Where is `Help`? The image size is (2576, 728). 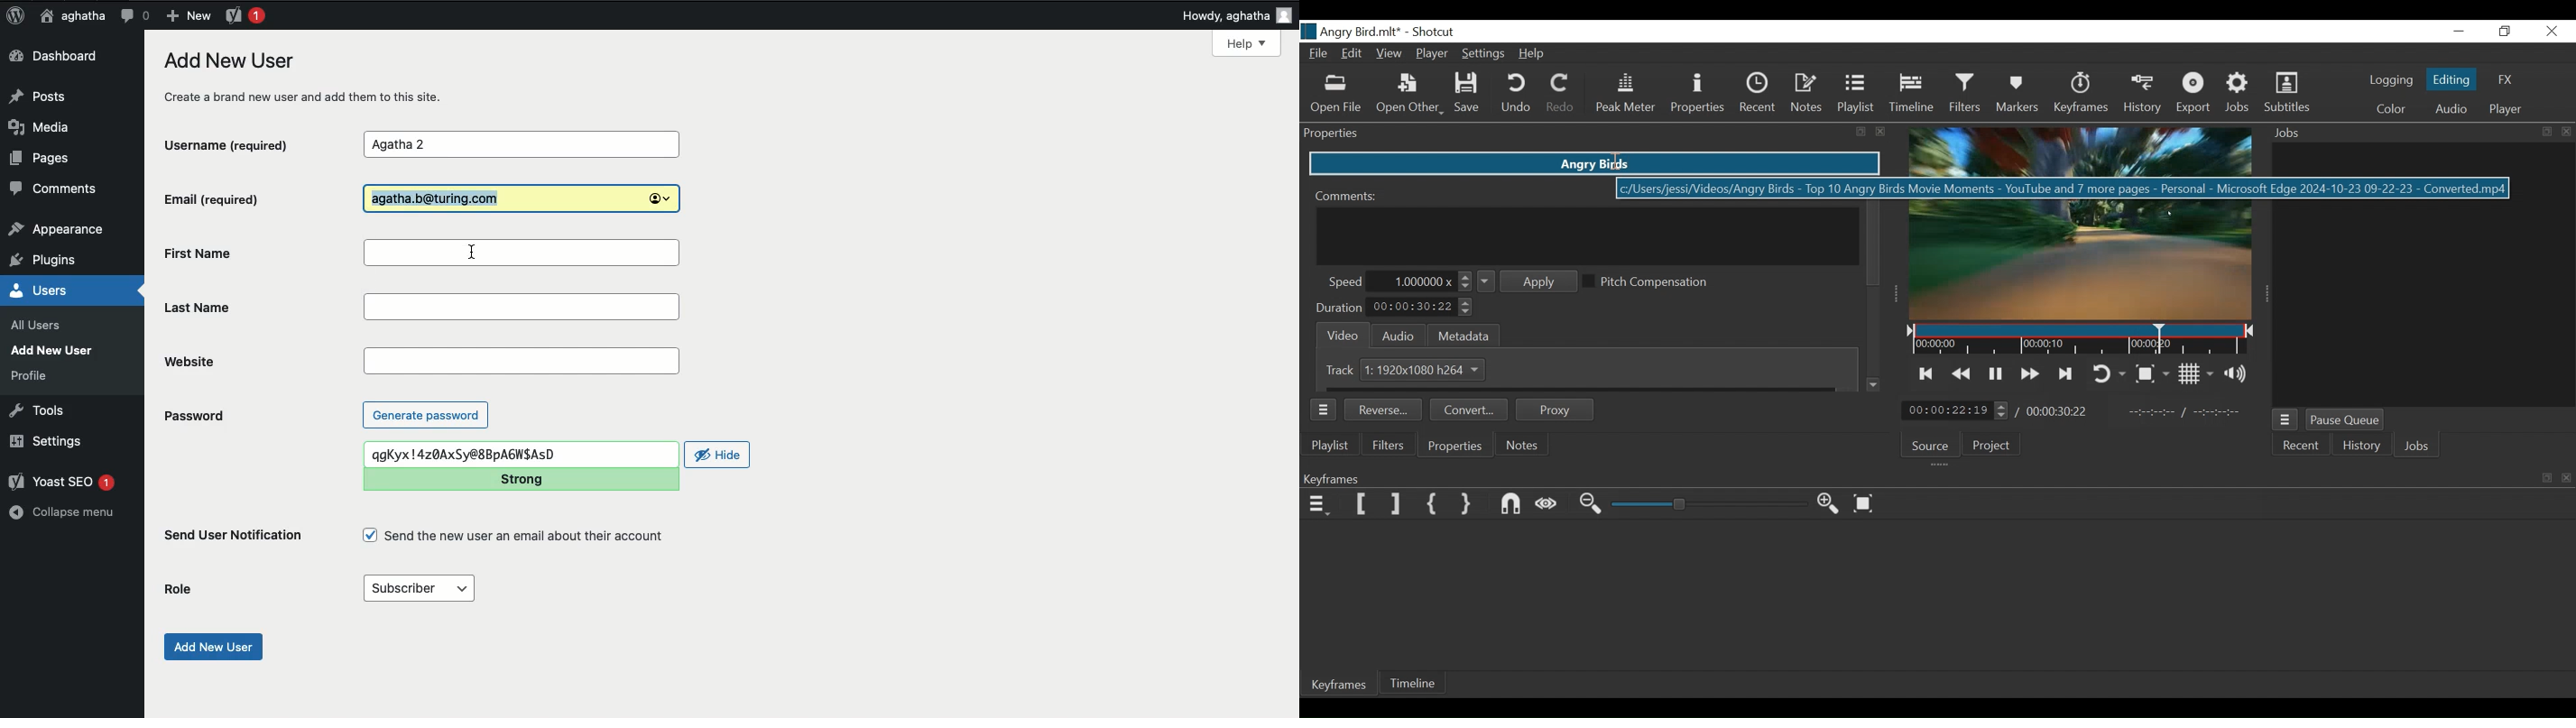
Help is located at coordinates (1246, 43).